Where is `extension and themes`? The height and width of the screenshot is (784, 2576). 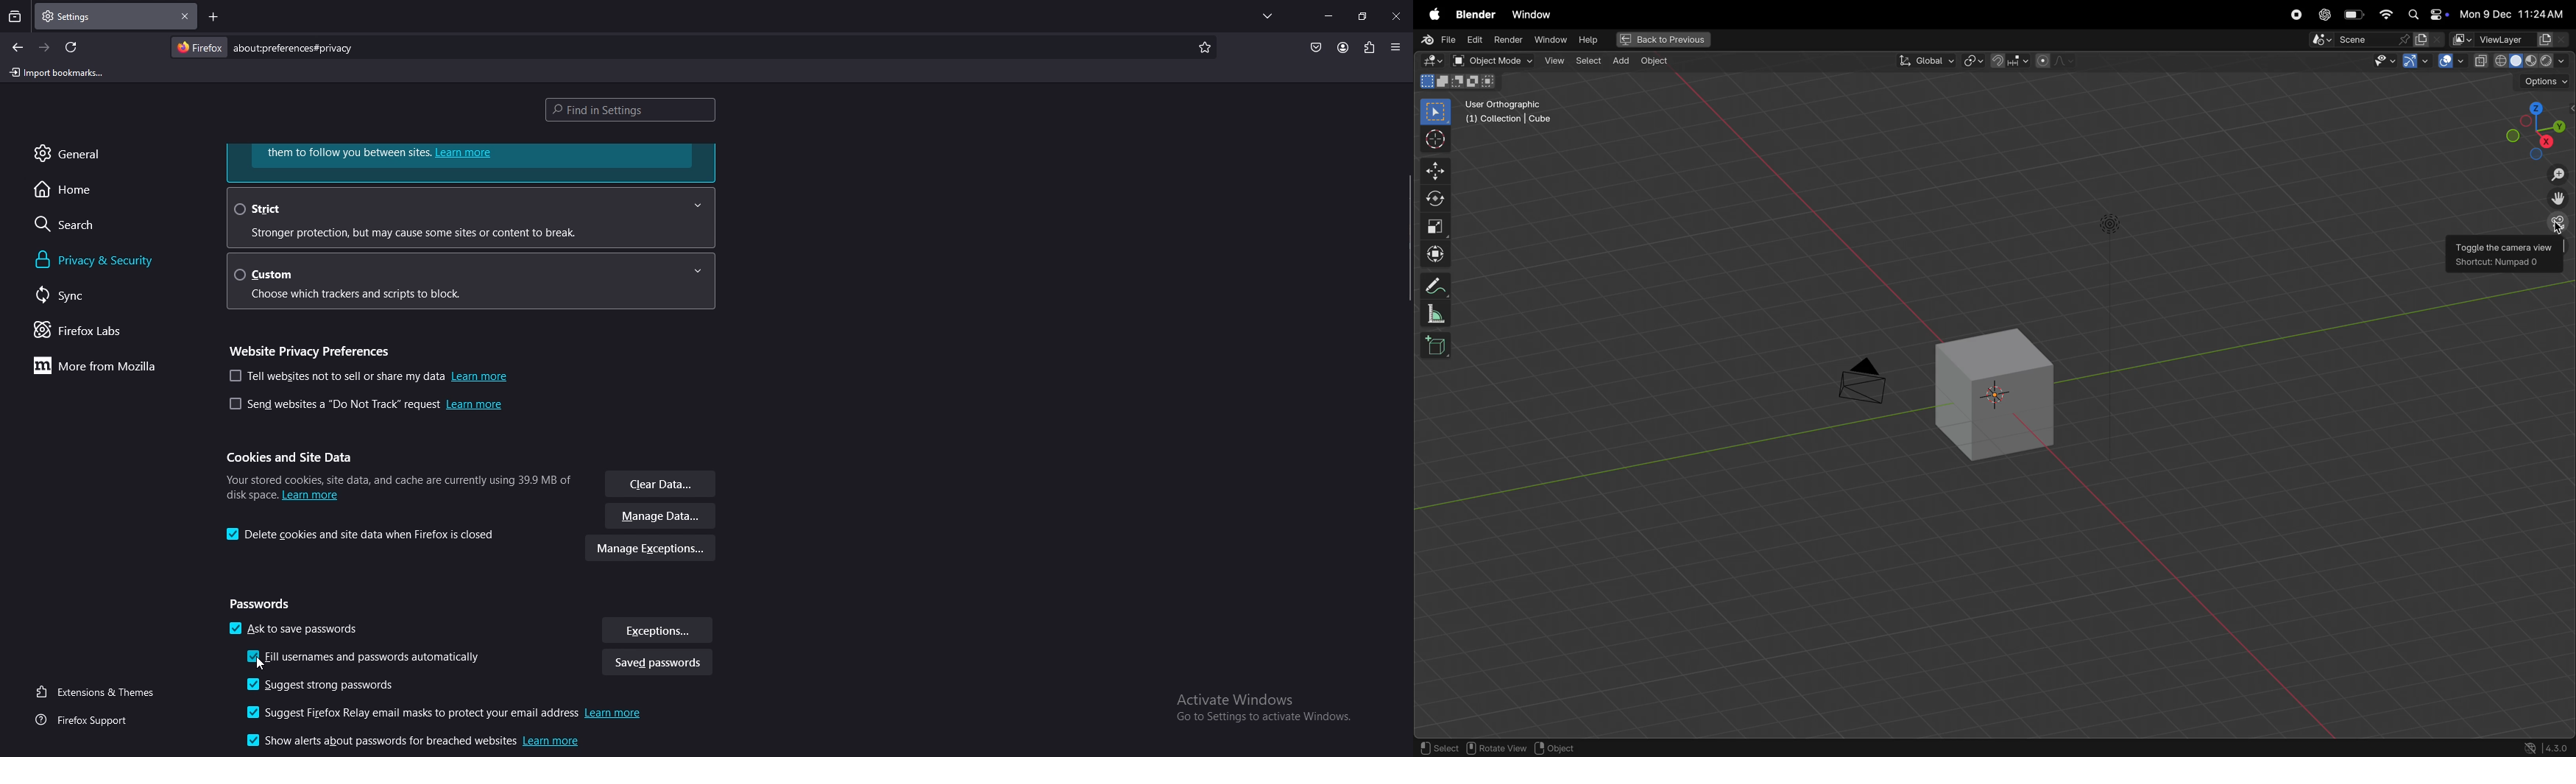
extension and themes is located at coordinates (98, 691).